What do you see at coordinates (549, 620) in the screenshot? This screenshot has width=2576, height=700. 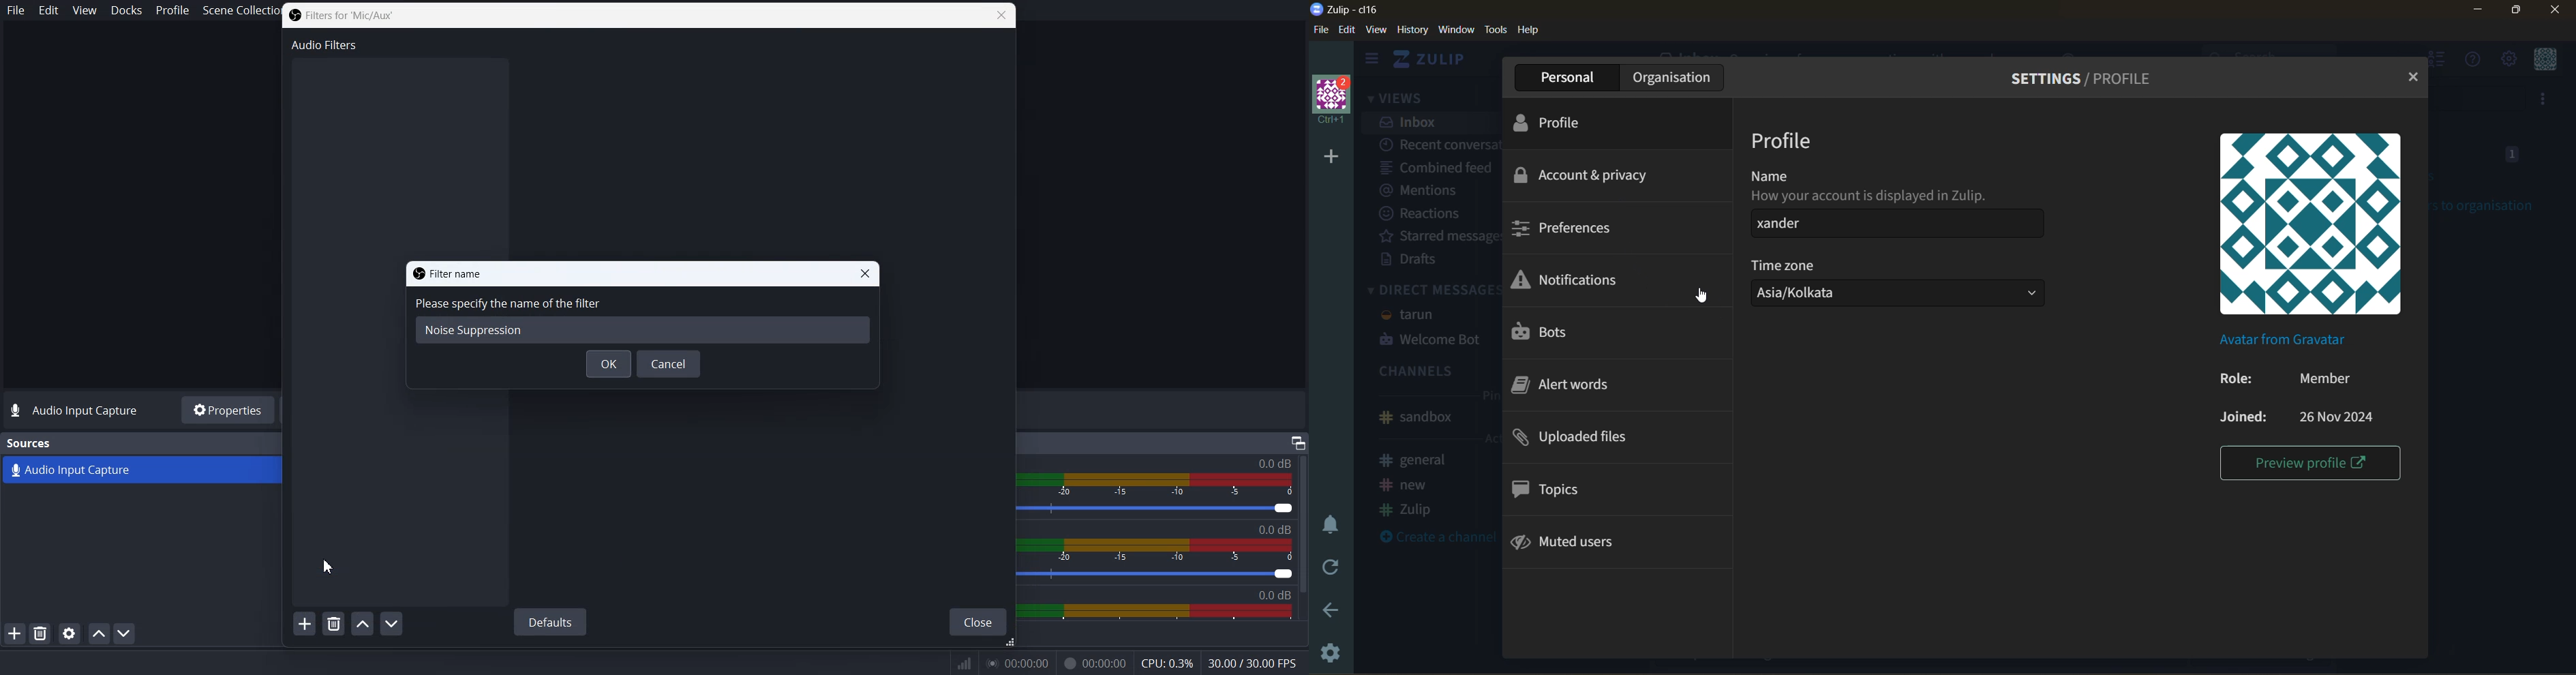 I see `Default` at bounding box center [549, 620].